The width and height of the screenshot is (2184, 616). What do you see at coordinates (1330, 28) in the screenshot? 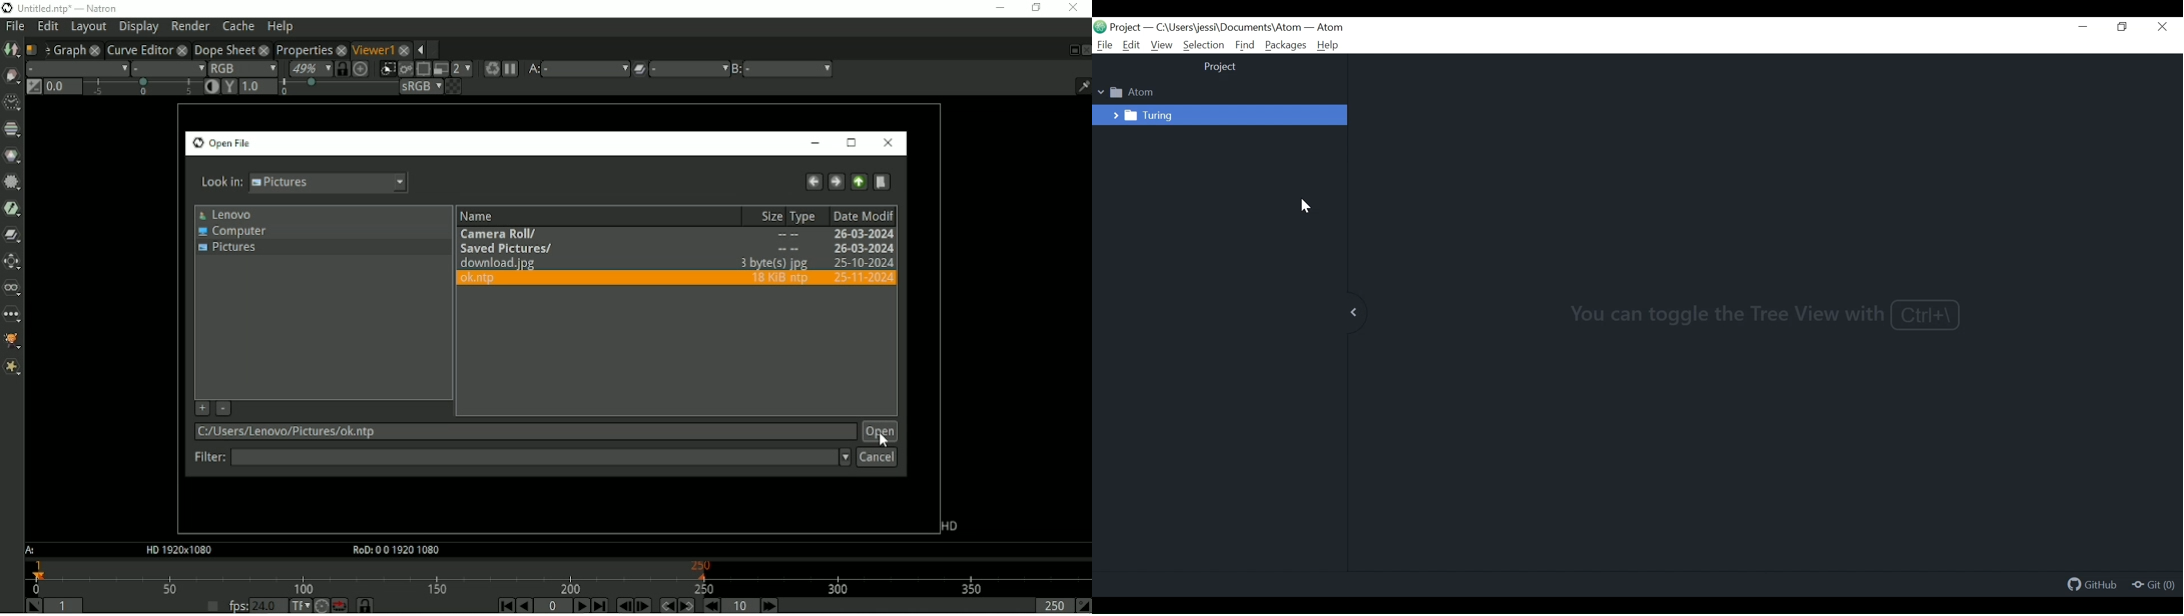
I see `Atom` at bounding box center [1330, 28].